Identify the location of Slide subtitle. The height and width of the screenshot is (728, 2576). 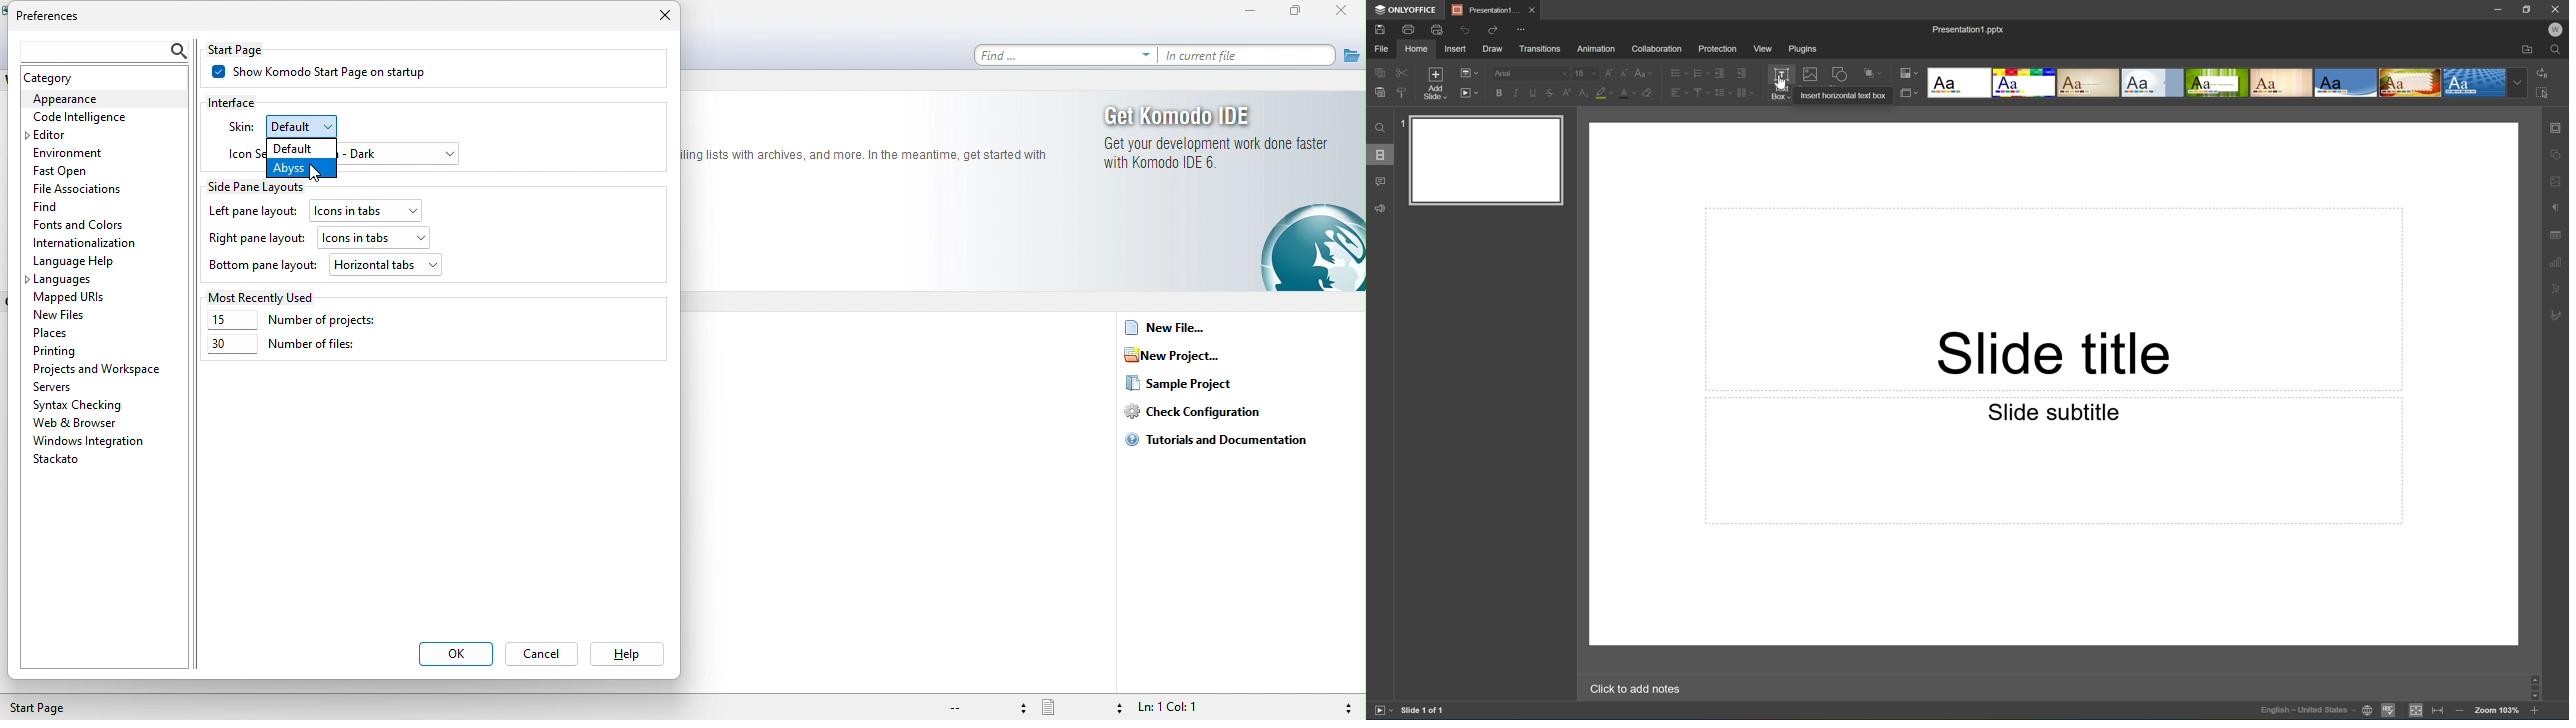
(2055, 412).